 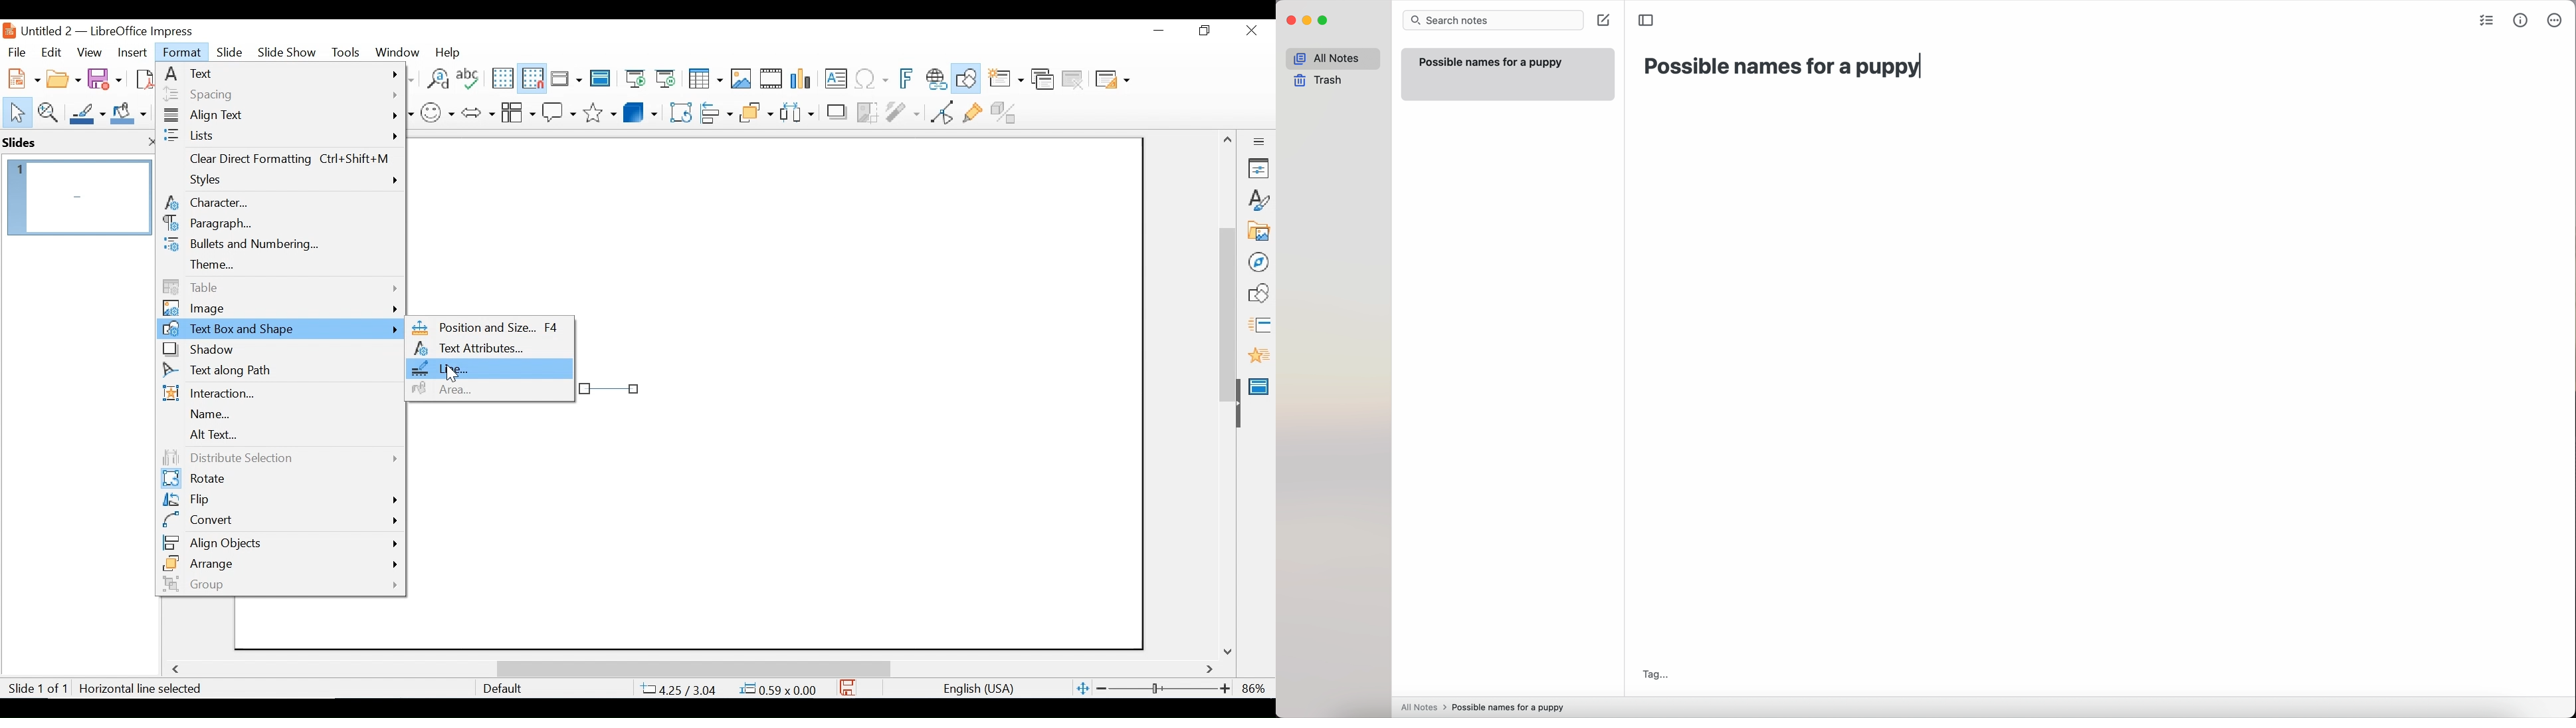 What do you see at coordinates (278, 435) in the screenshot?
I see `Alt Text` at bounding box center [278, 435].